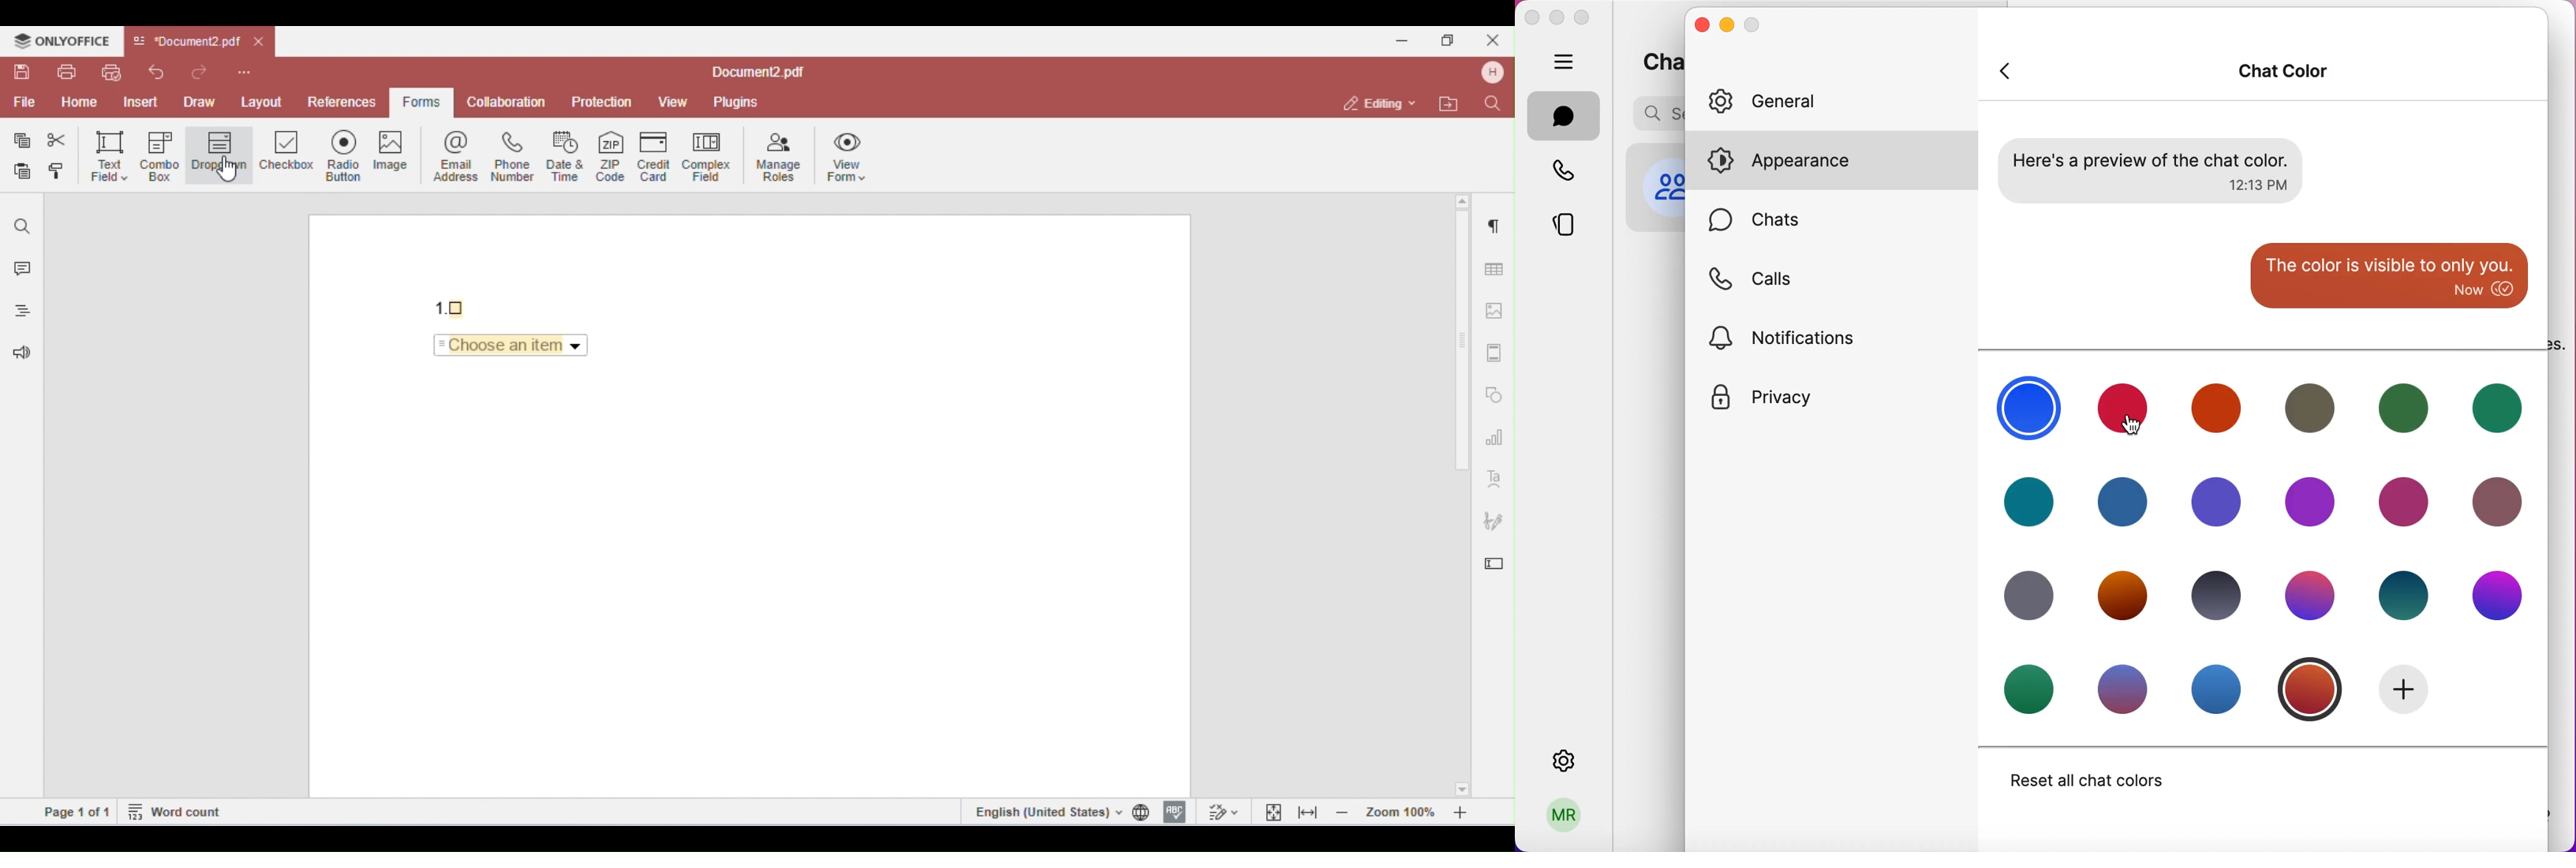 The width and height of the screenshot is (2576, 868). Describe the element at coordinates (1567, 63) in the screenshot. I see `hide bar` at that location.